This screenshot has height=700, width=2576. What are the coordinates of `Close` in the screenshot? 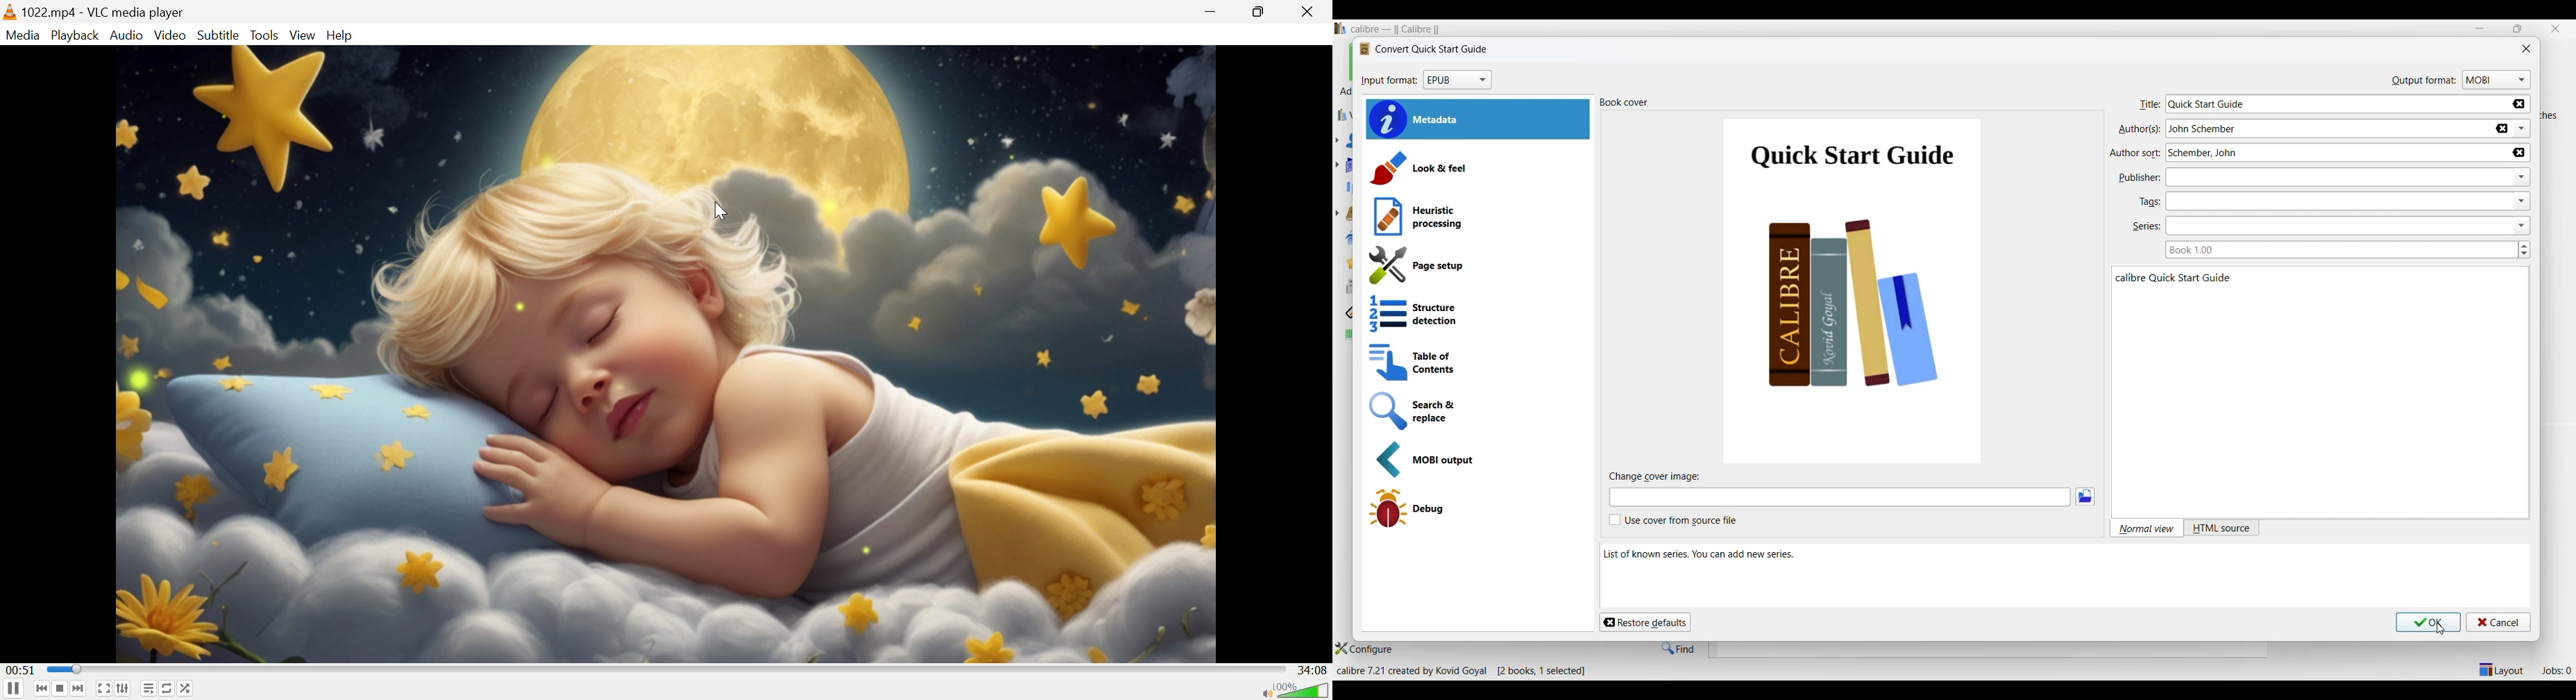 It's located at (1313, 12).